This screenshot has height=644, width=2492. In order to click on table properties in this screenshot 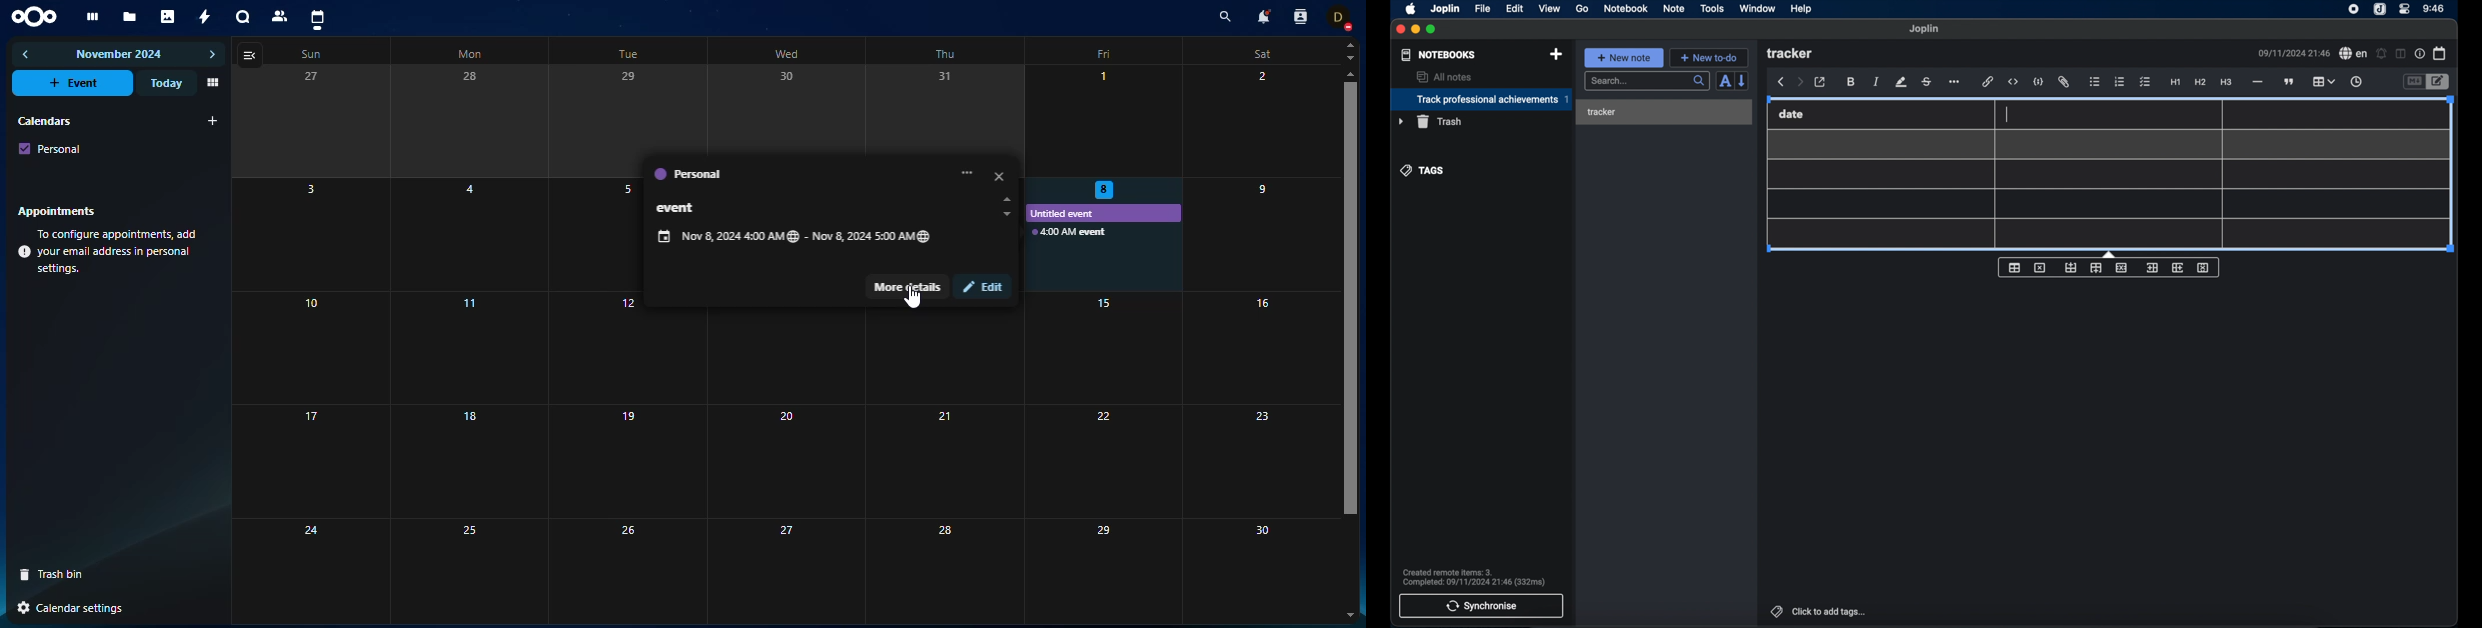, I will do `click(2014, 268)`.